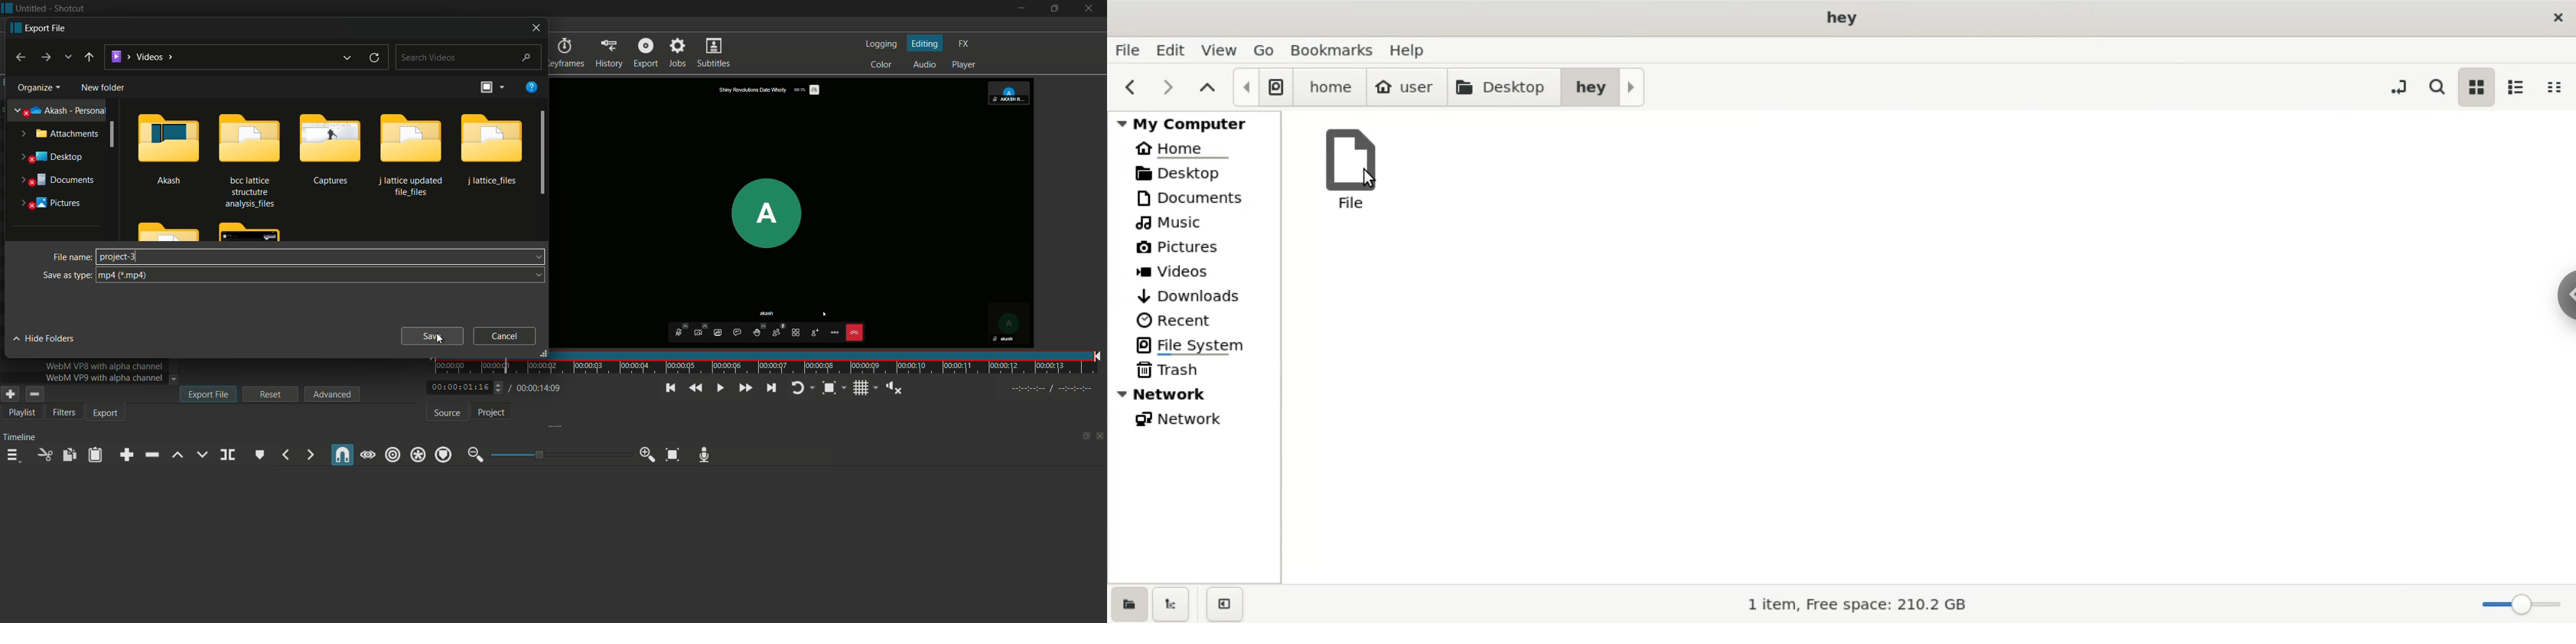  What do you see at coordinates (64, 412) in the screenshot?
I see `filters` at bounding box center [64, 412].